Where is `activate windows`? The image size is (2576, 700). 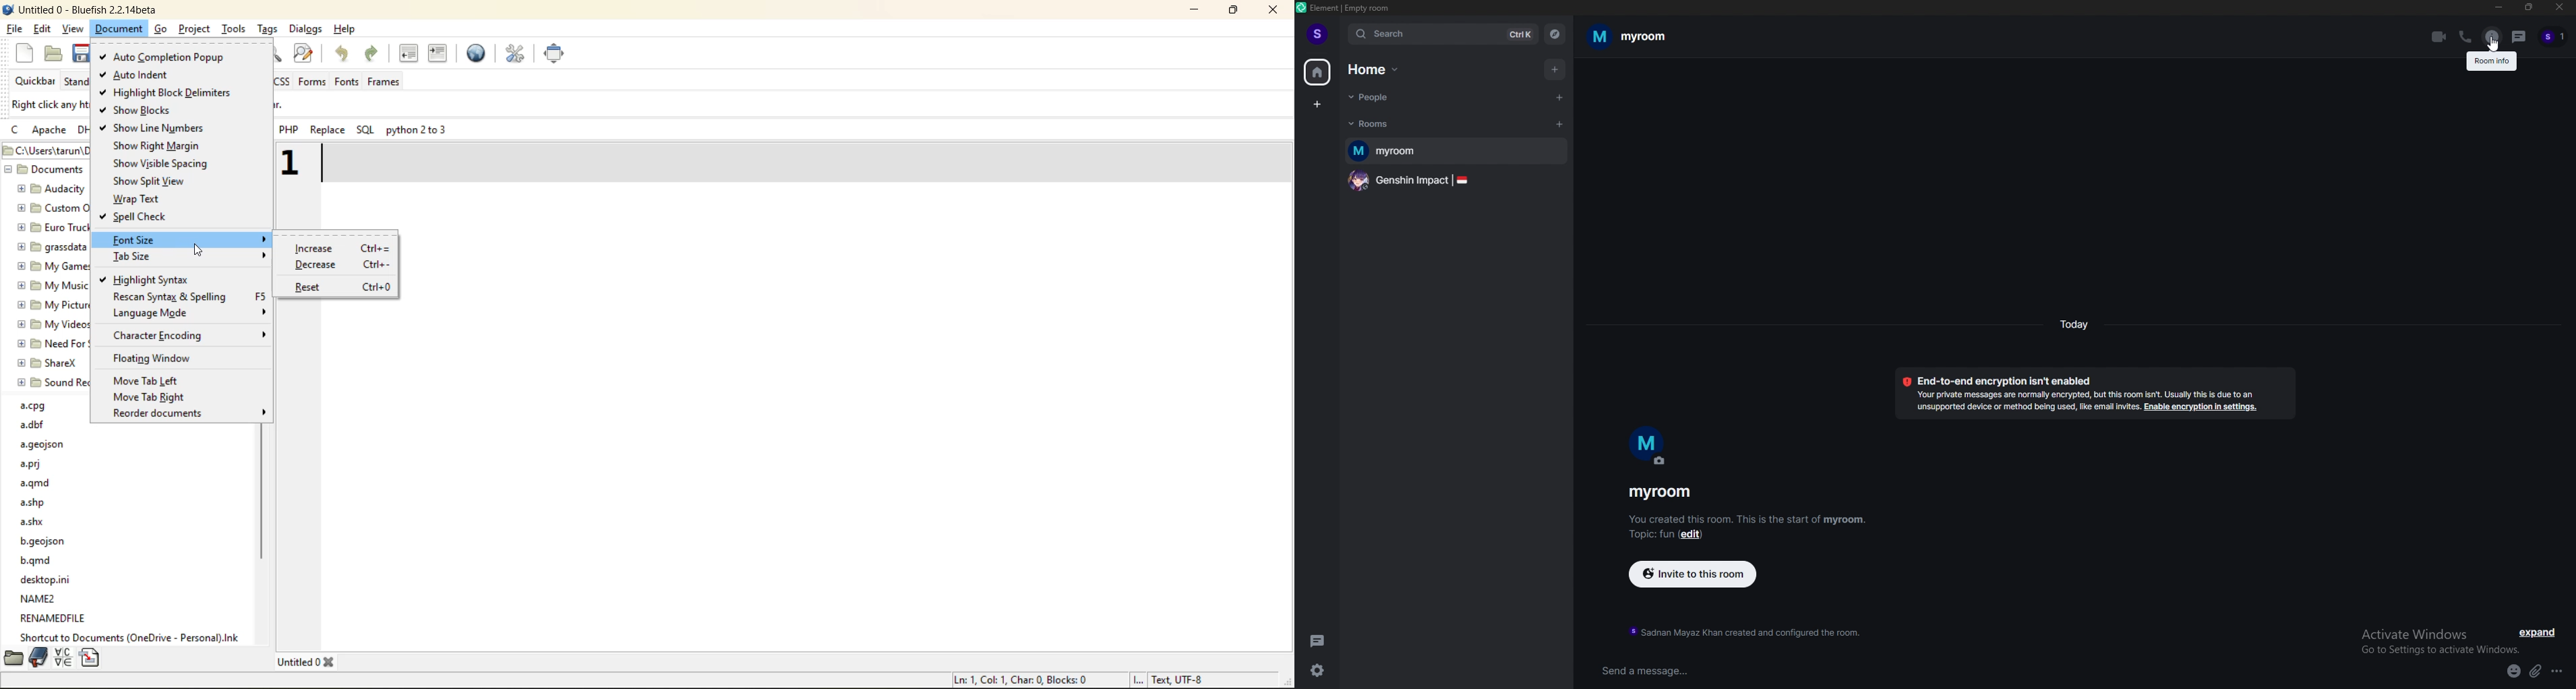
activate windows is located at coordinates (2422, 634).